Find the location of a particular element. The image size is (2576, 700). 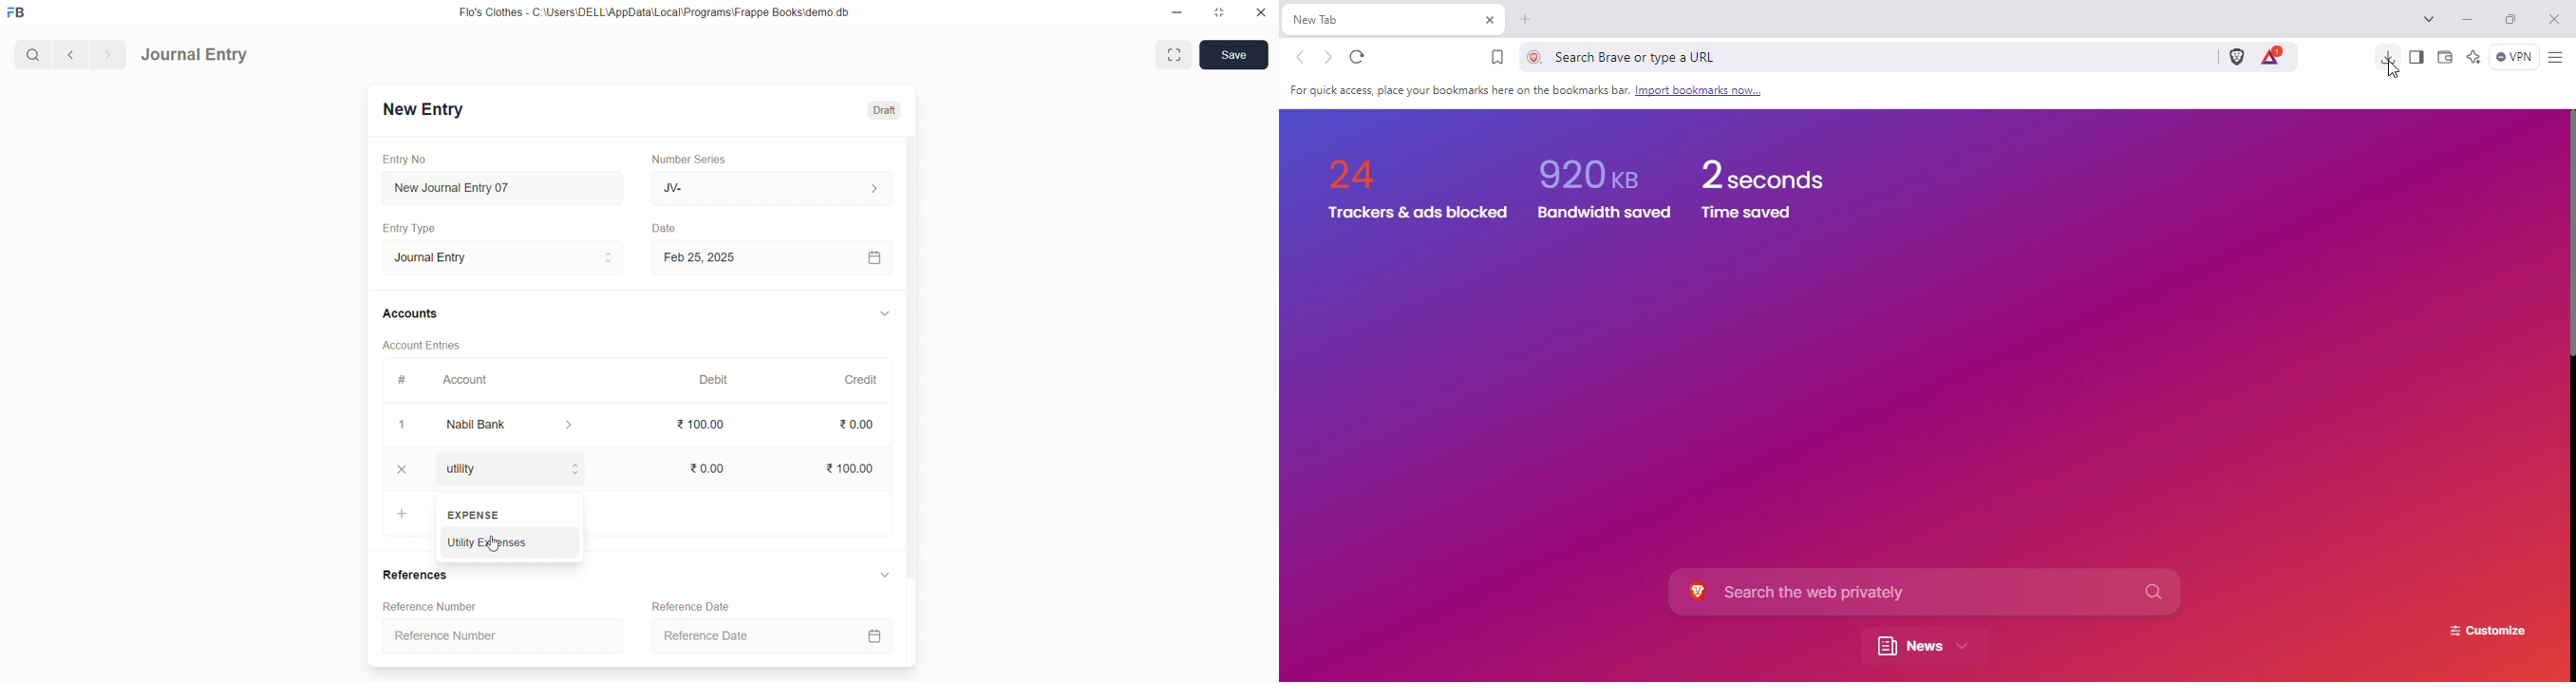

Debit is located at coordinates (714, 378).